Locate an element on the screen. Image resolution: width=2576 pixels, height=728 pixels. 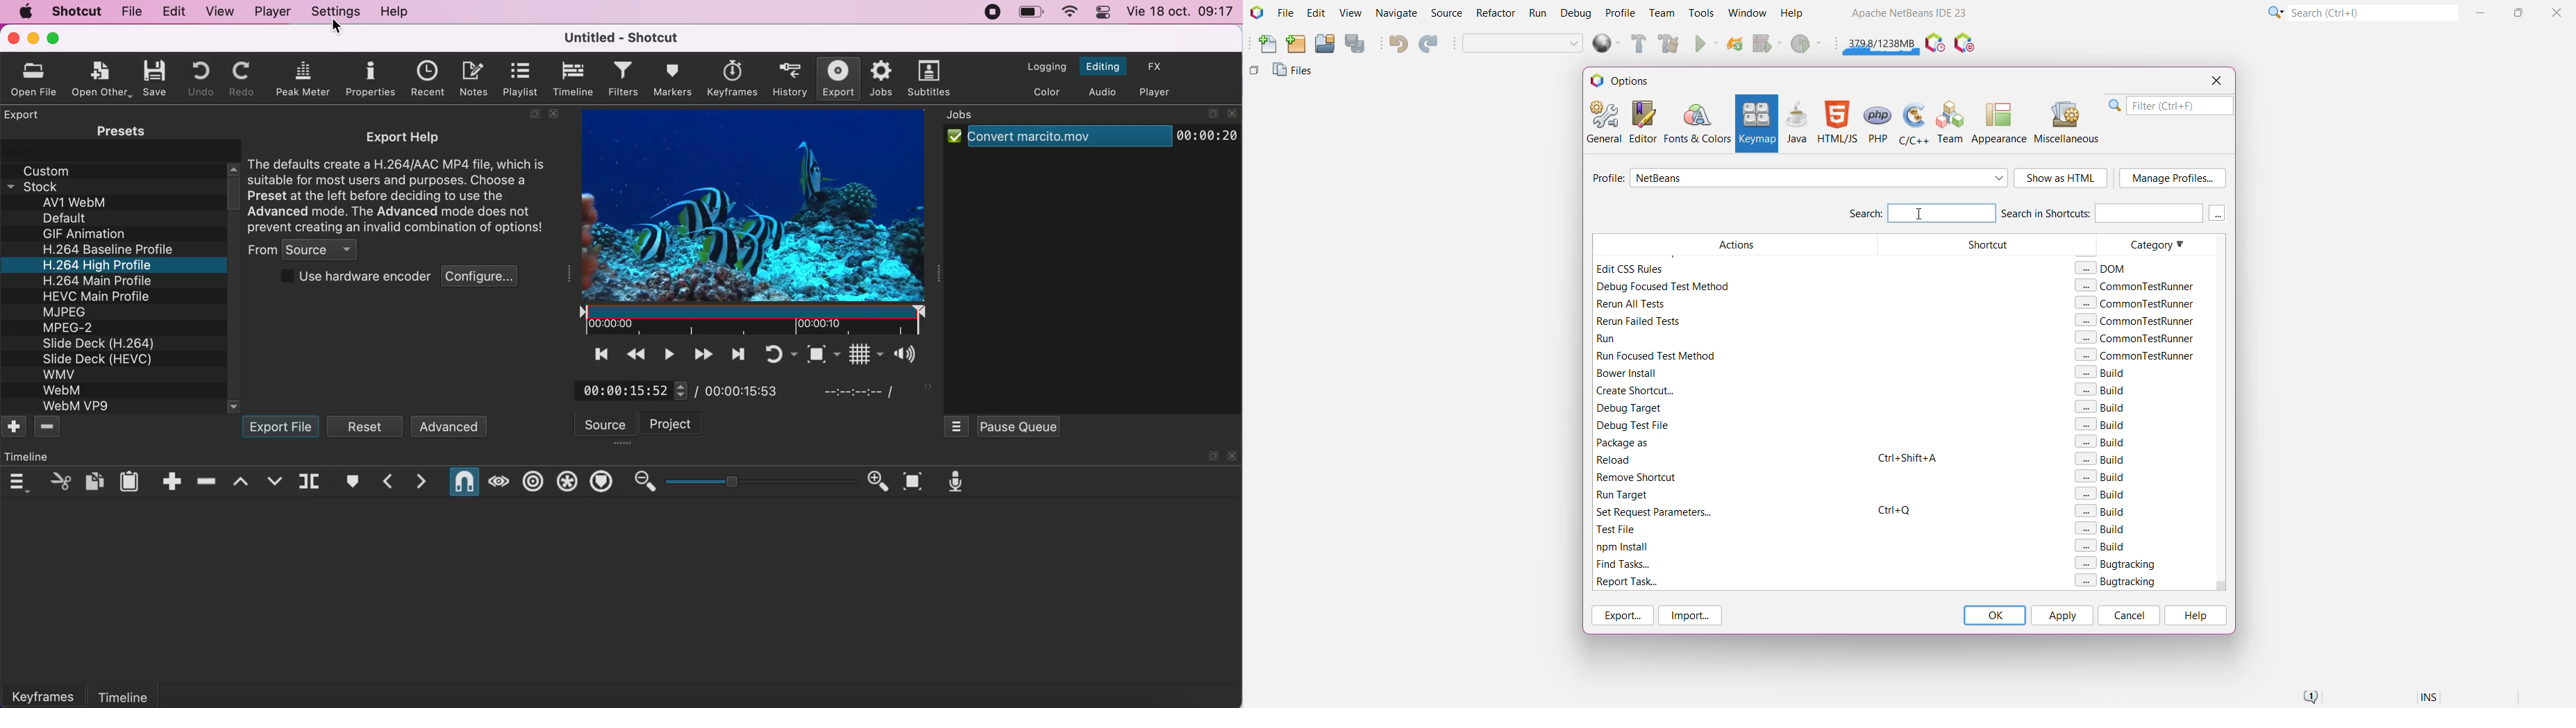
wifi is located at coordinates (1068, 13).